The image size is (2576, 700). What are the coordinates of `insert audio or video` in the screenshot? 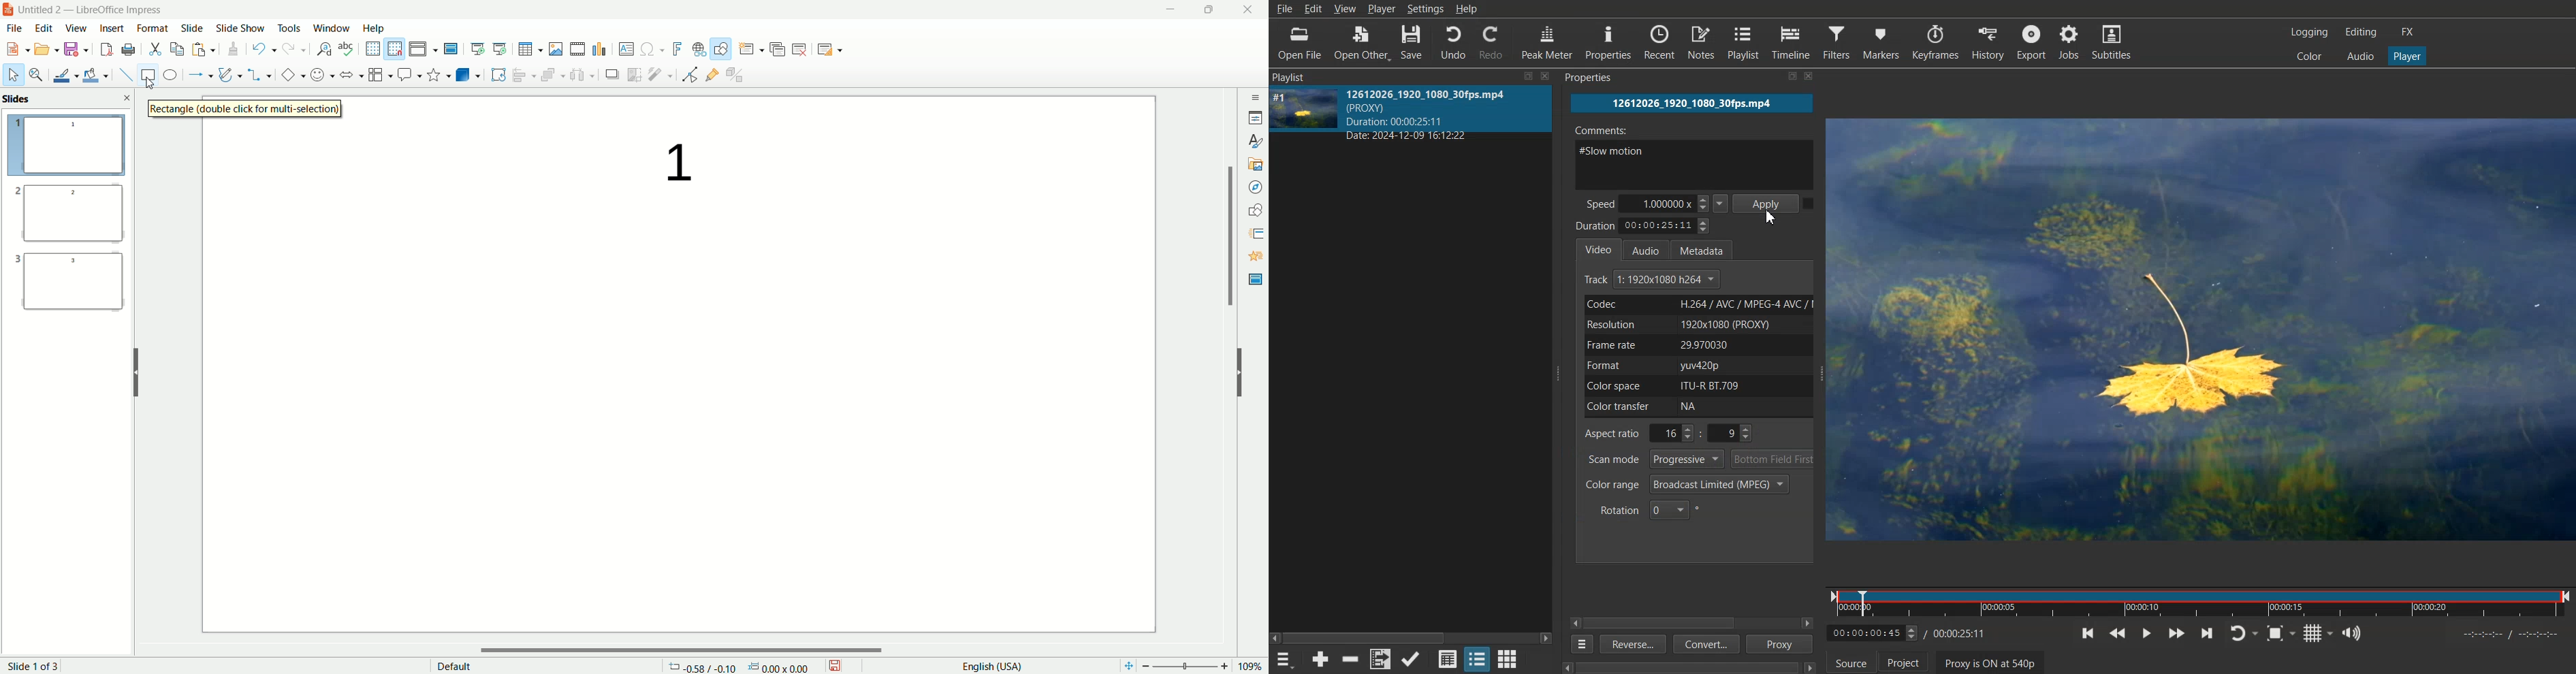 It's located at (578, 49).